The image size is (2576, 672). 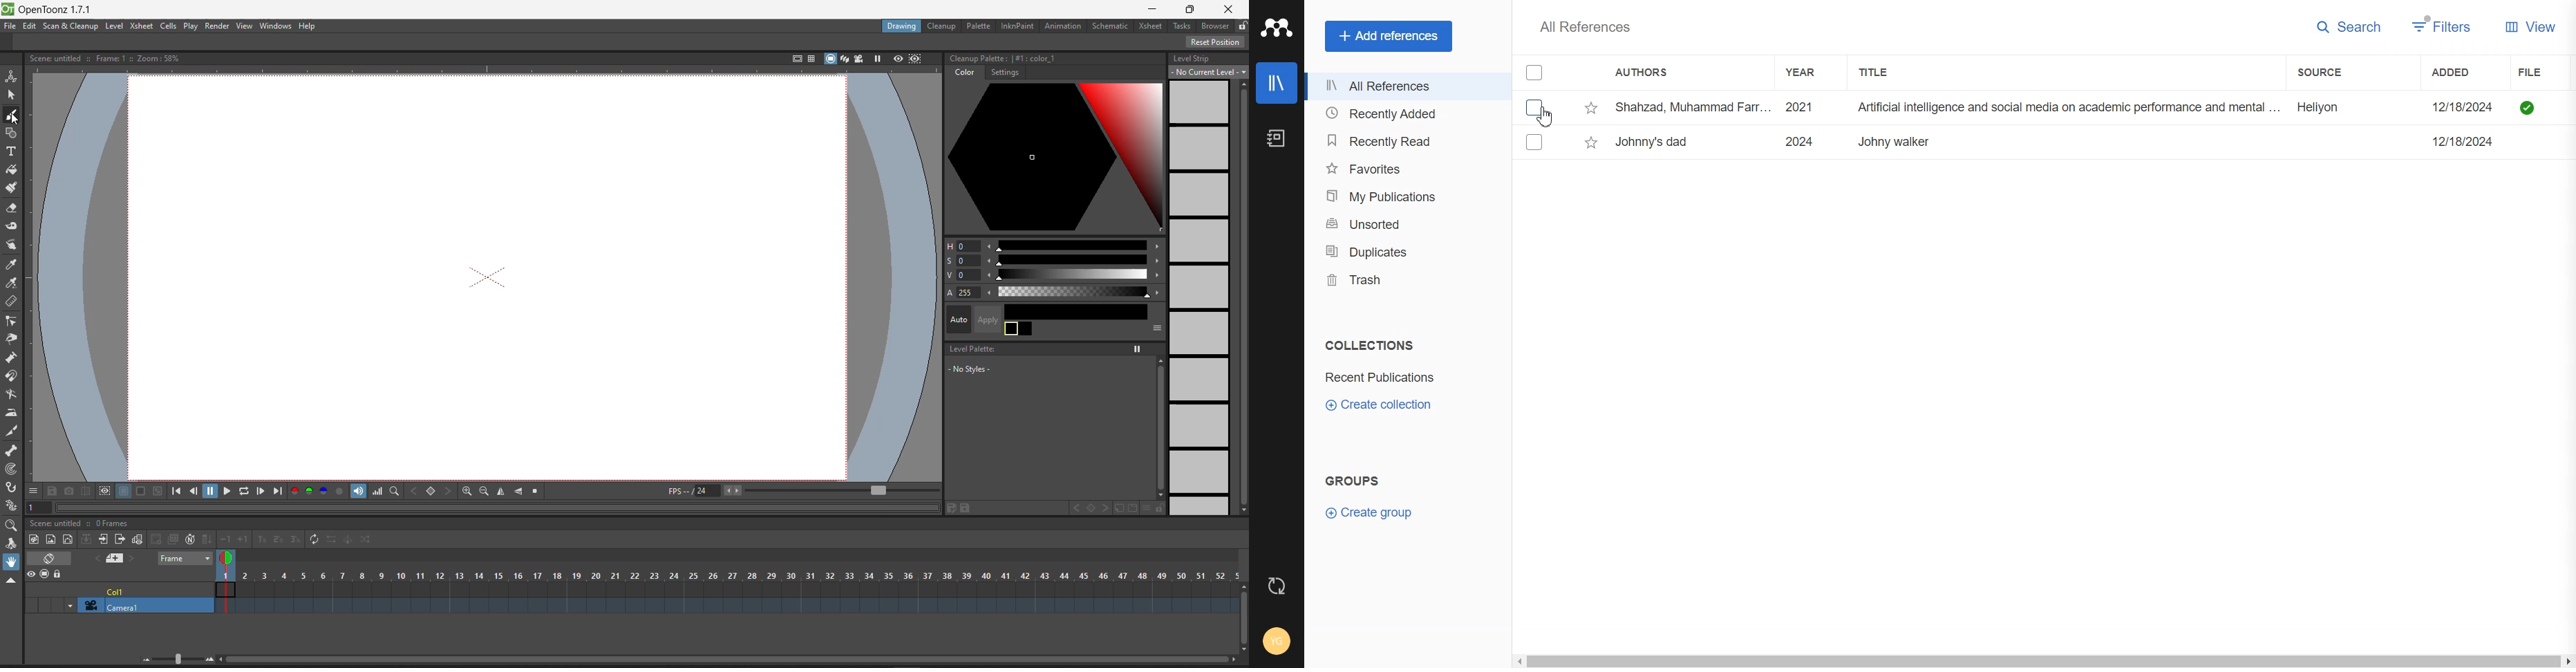 What do you see at coordinates (1156, 7) in the screenshot?
I see `minimize` at bounding box center [1156, 7].